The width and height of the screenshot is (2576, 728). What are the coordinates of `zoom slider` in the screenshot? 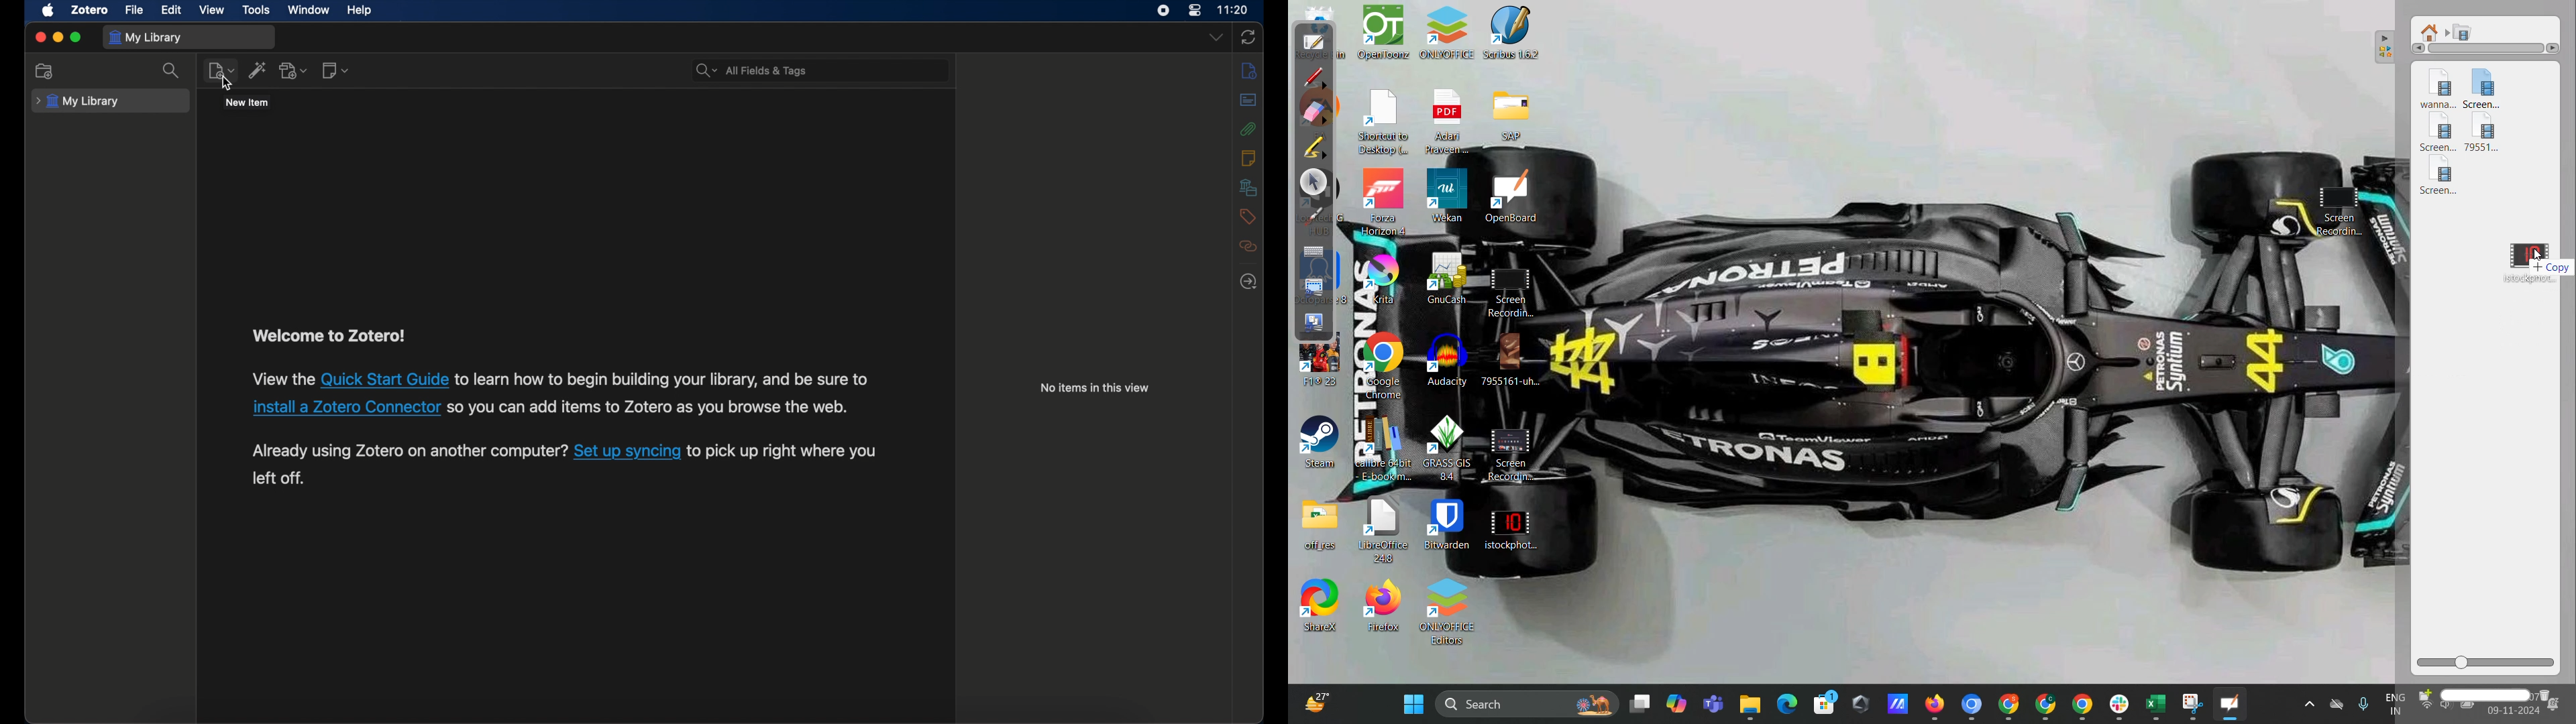 It's located at (2483, 660).